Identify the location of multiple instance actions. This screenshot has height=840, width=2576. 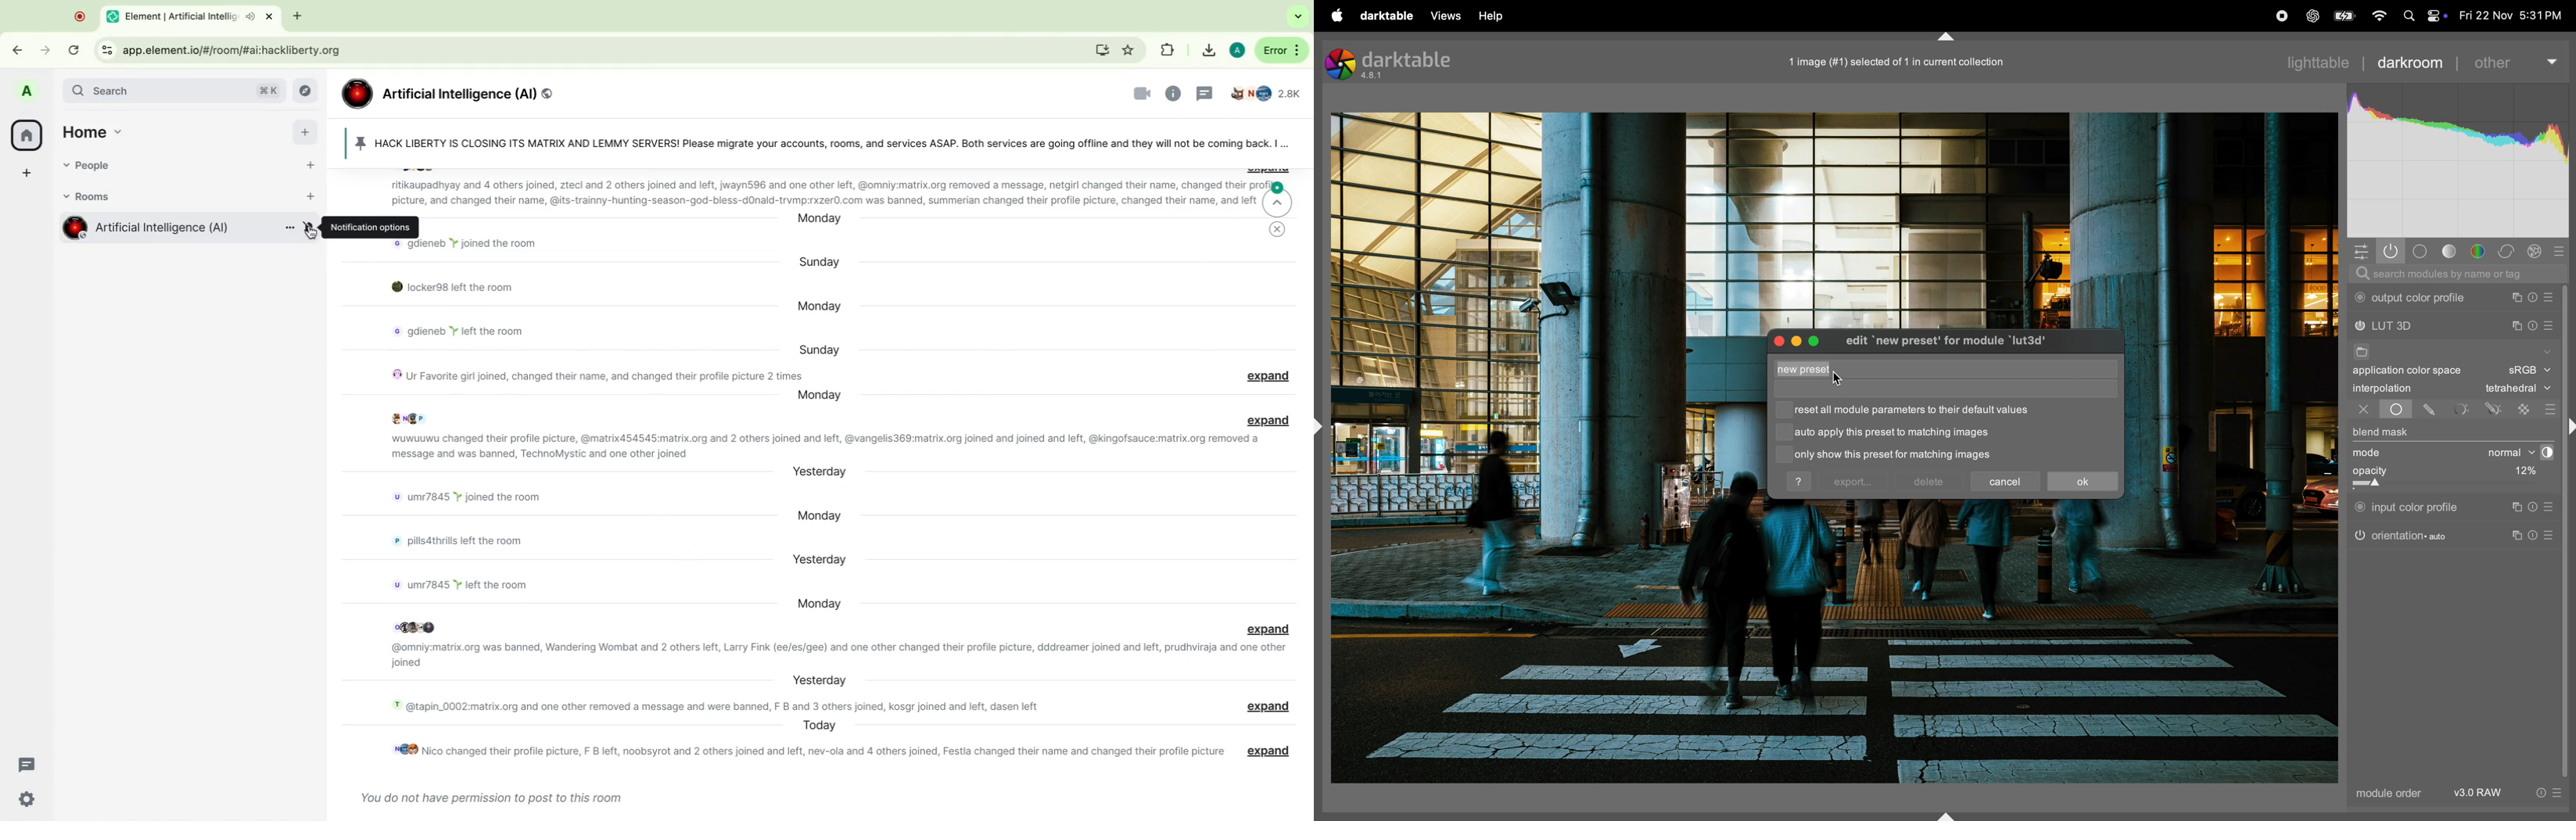
(2518, 297).